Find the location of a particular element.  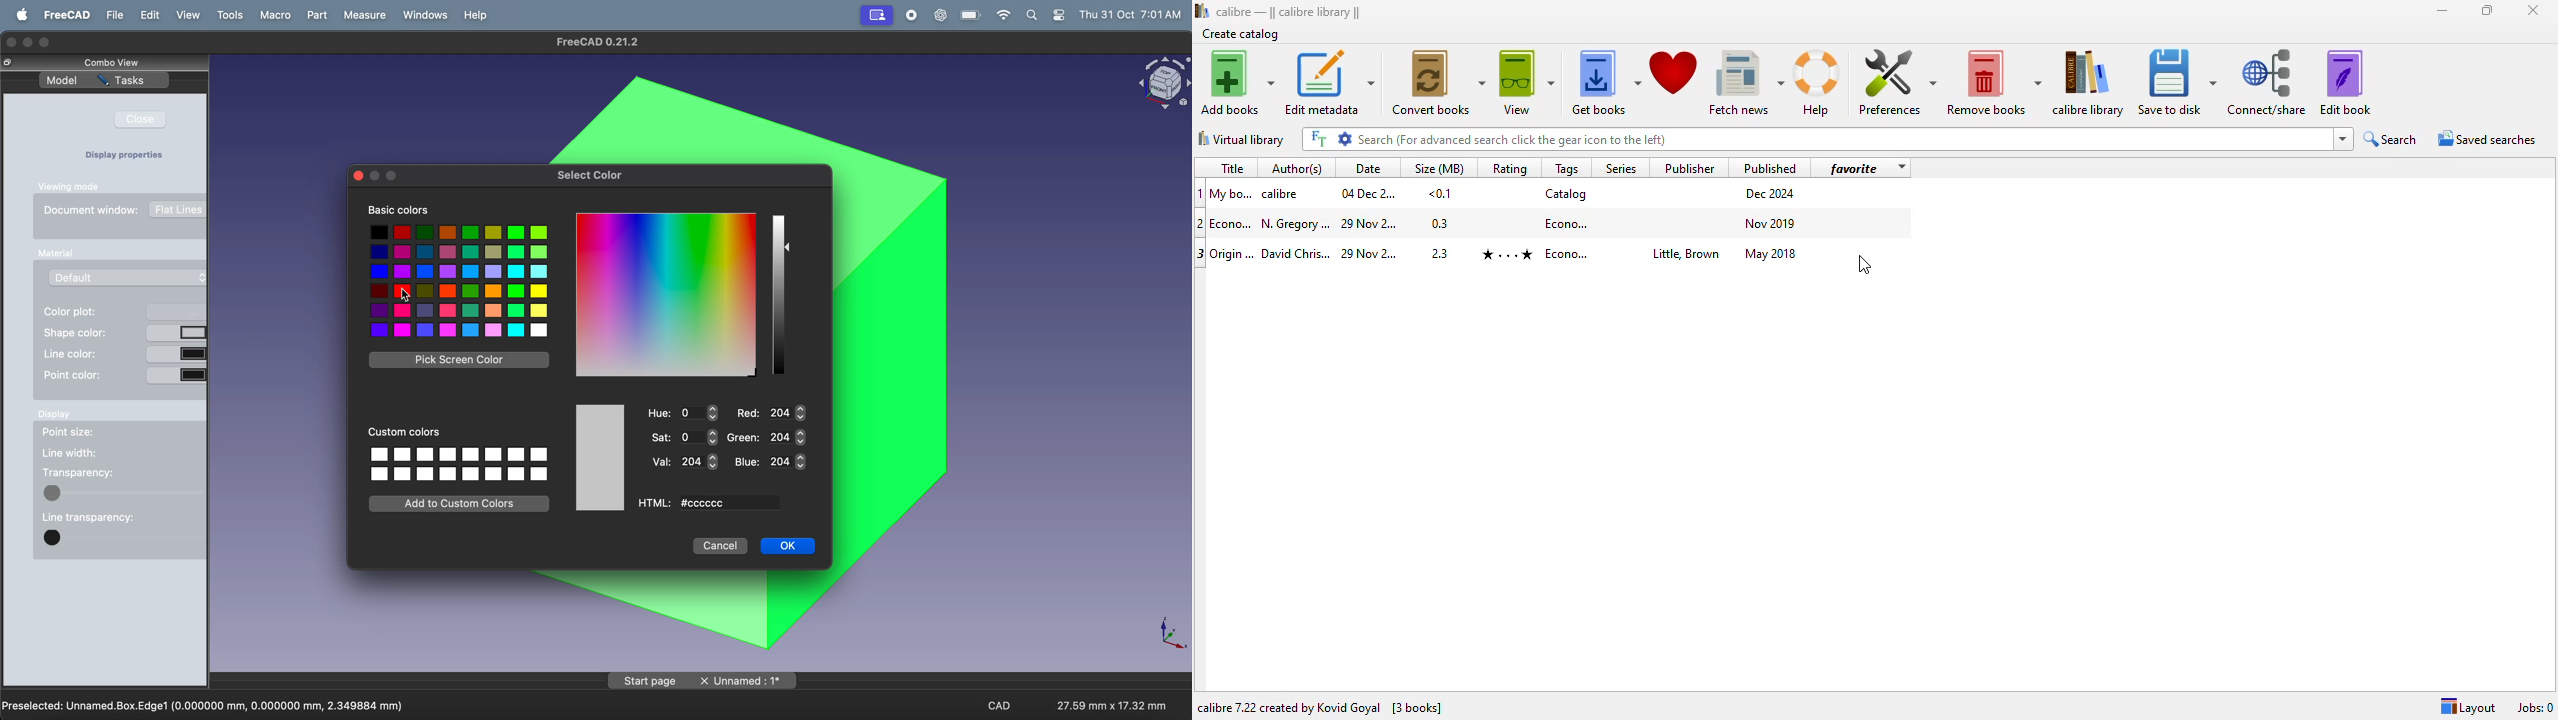

minimize is located at coordinates (29, 42).